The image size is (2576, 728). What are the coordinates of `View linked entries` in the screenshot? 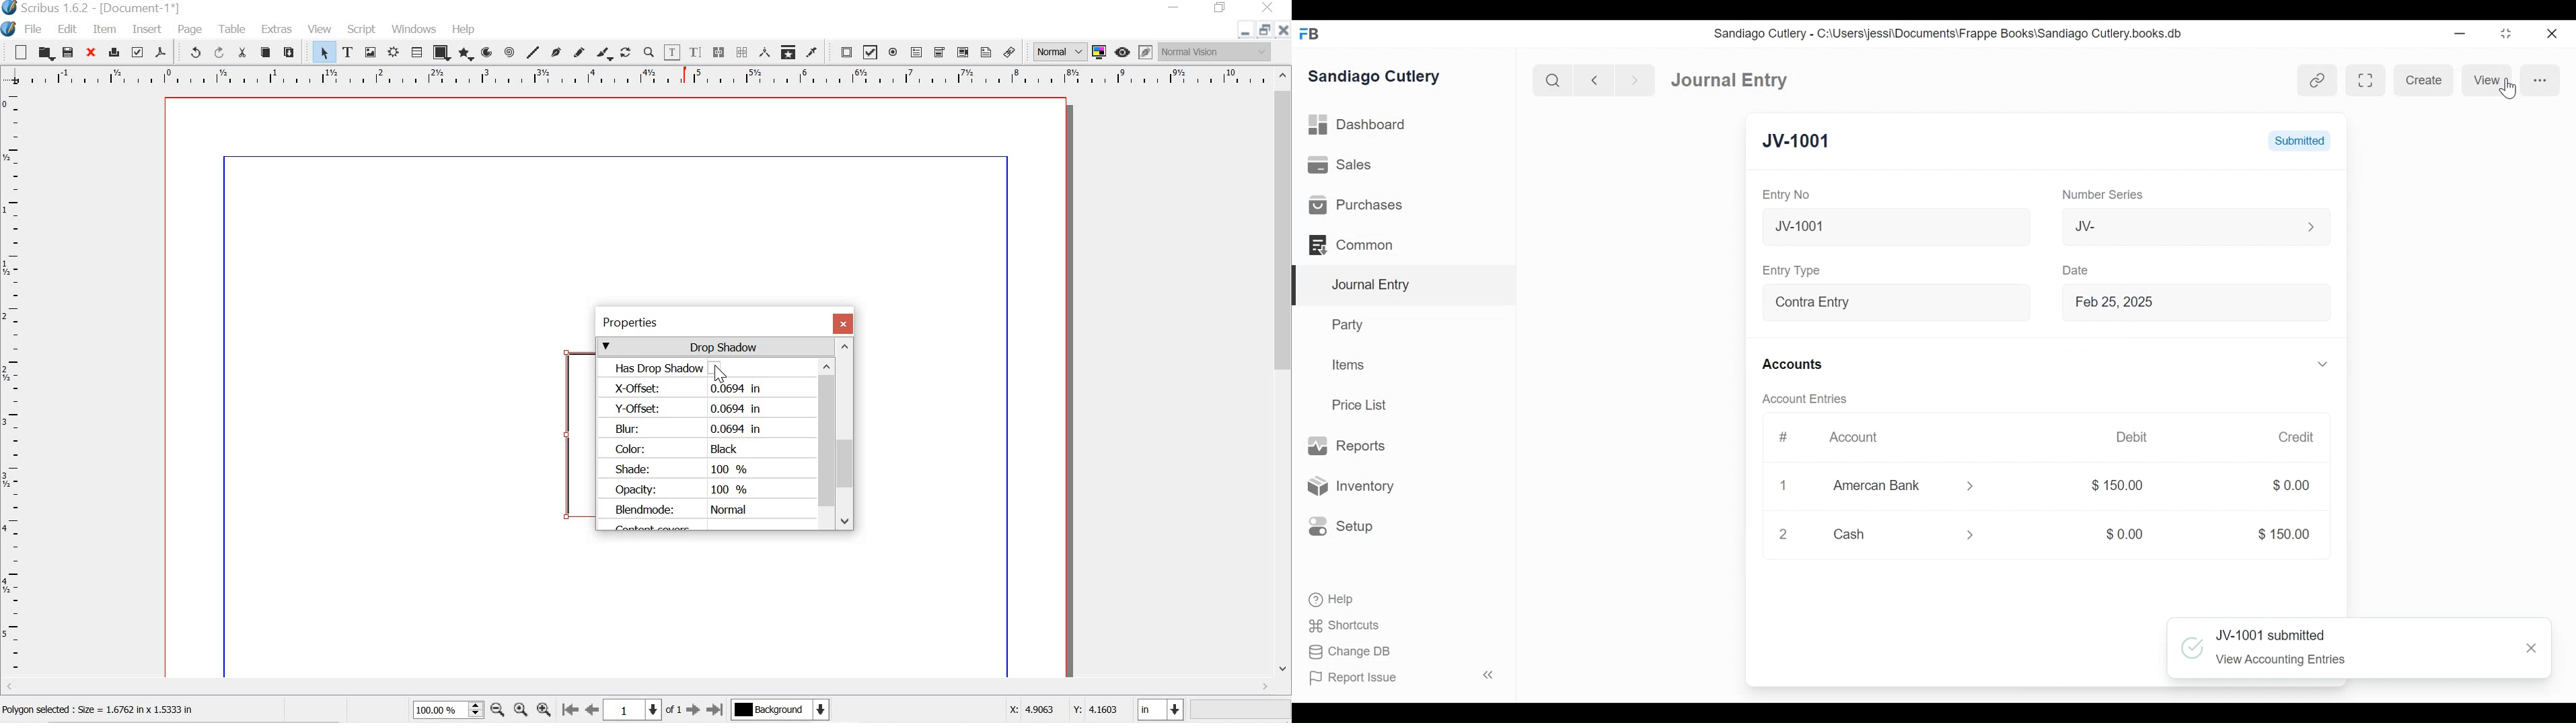 It's located at (2320, 80).